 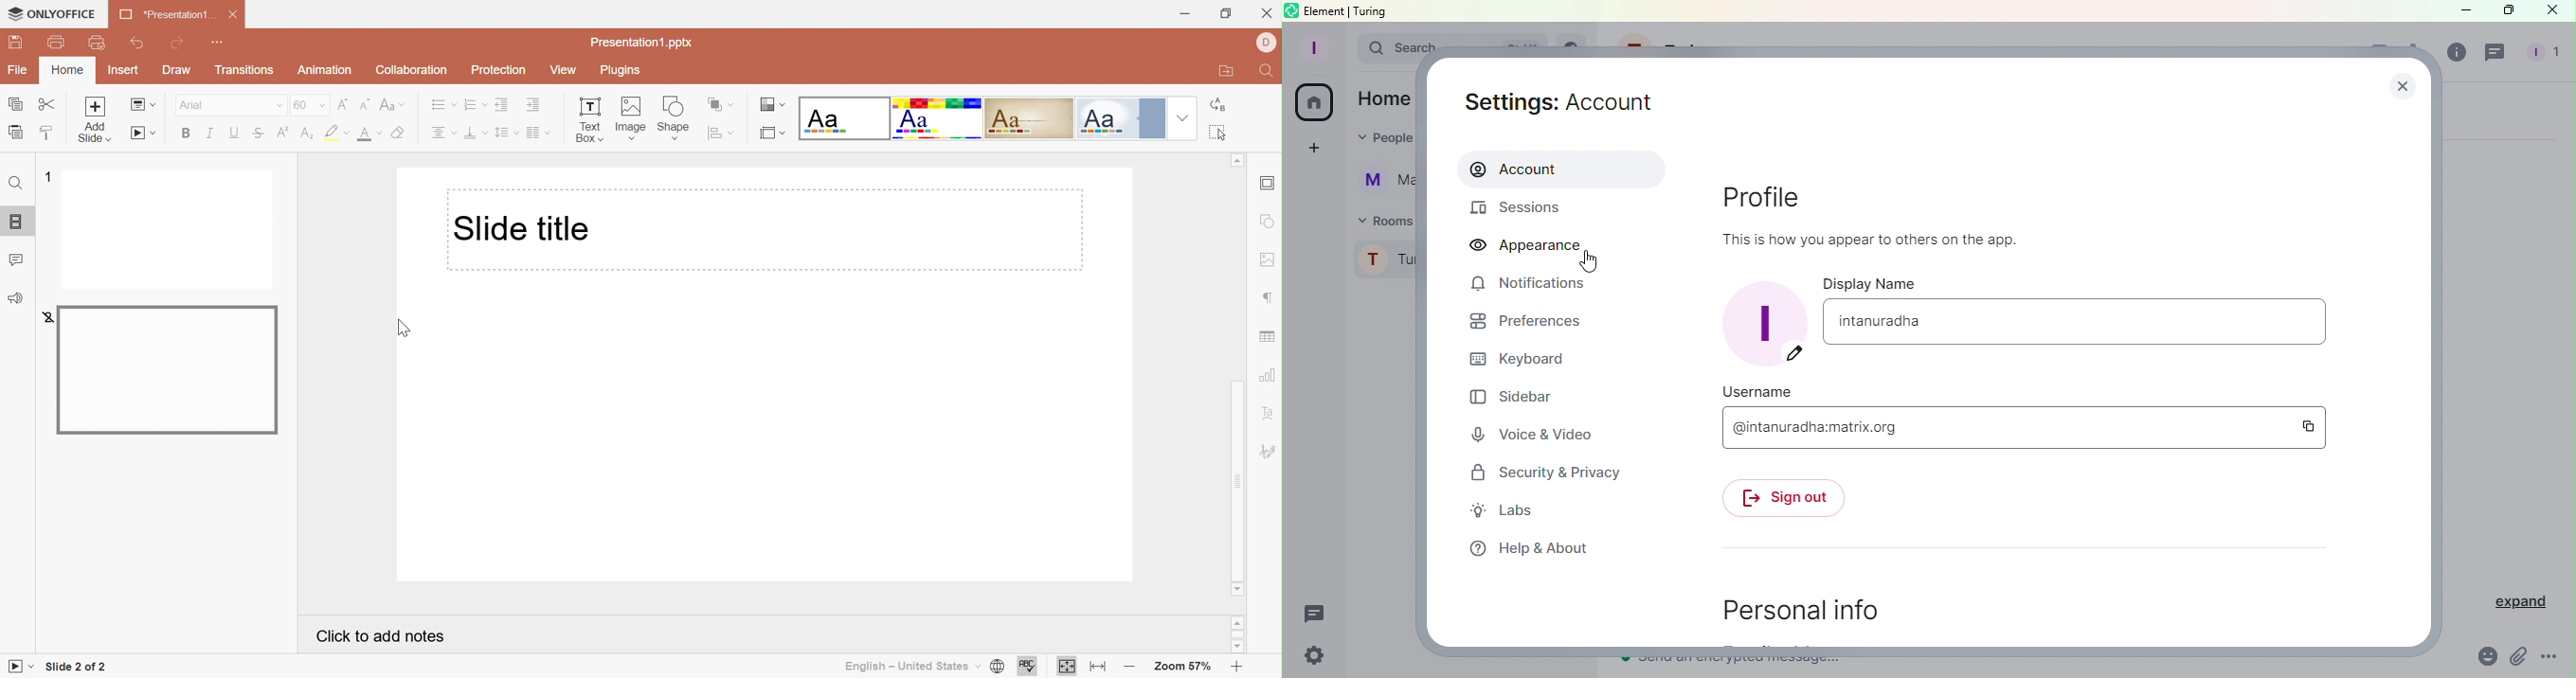 I want to click on Minimize, so click(x=1185, y=13).